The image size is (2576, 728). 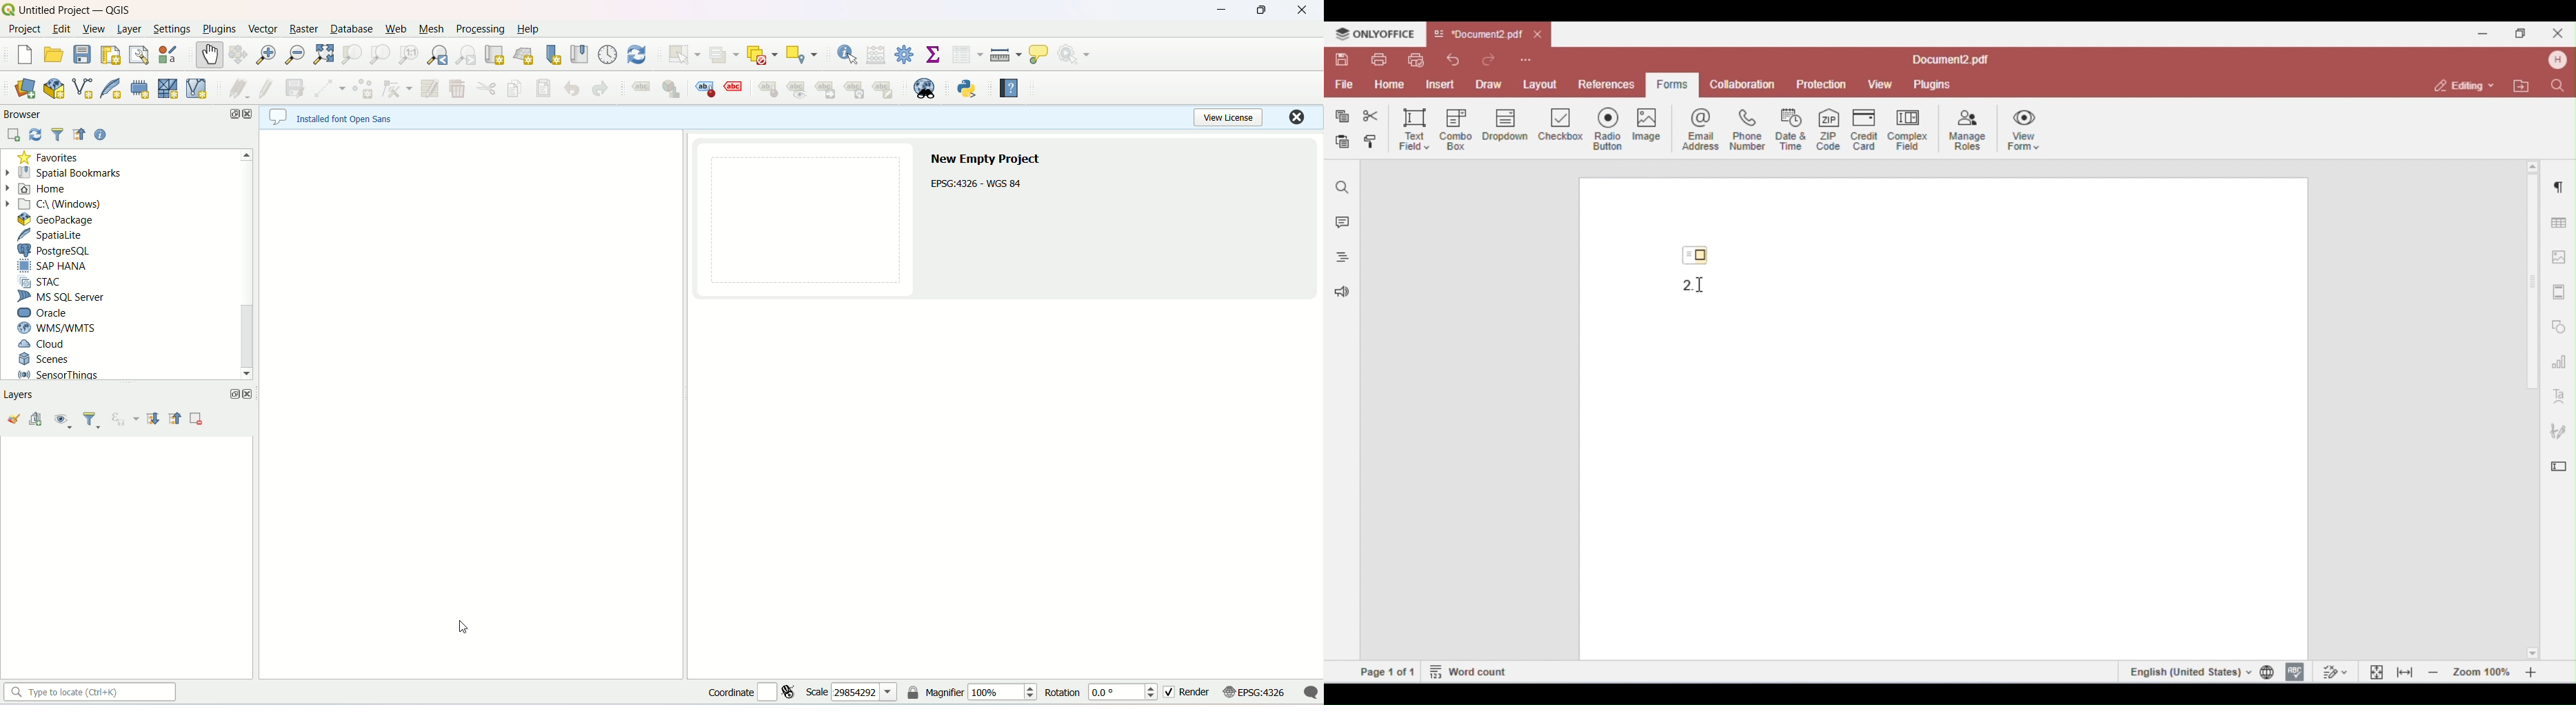 What do you see at coordinates (610, 55) in the screenshot?
I see `temporal controller panel` at bounding box center [610, 55].